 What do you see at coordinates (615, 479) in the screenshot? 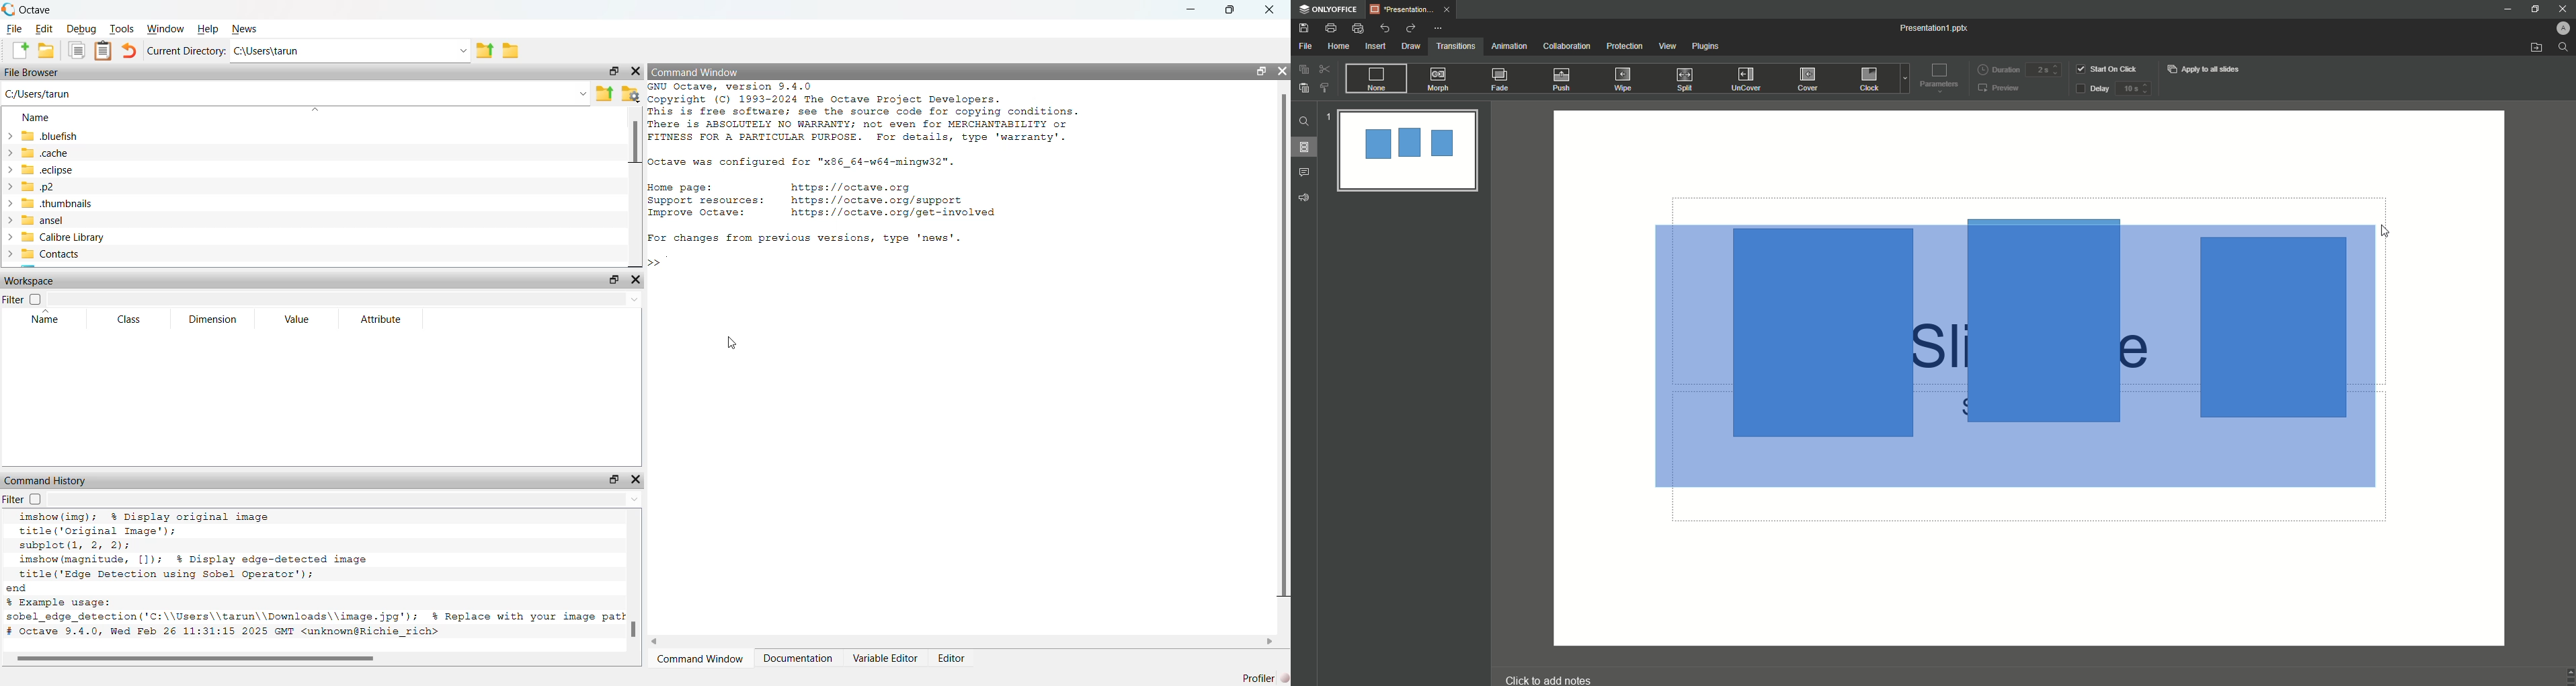
I see `restore down` at bounding box center [615, 479].